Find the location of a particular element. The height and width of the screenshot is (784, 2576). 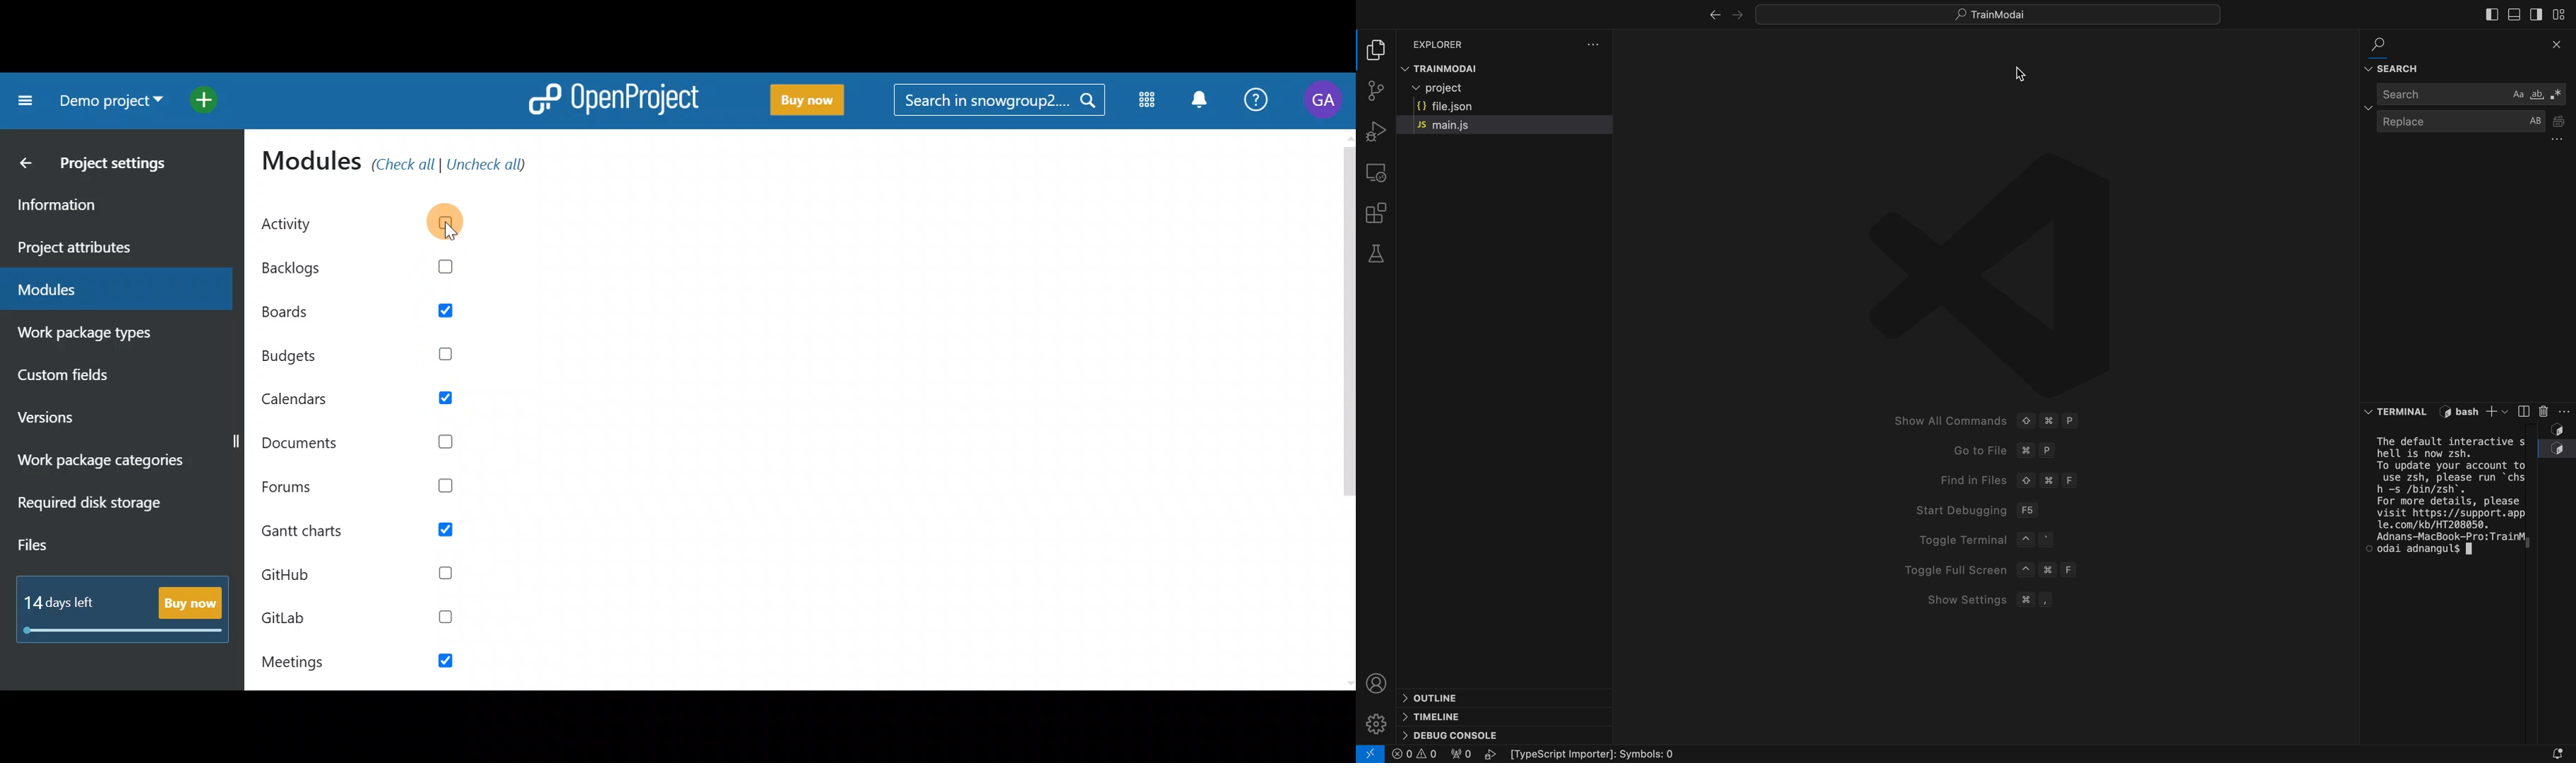

Buy now is located at coordinates (127, 605).